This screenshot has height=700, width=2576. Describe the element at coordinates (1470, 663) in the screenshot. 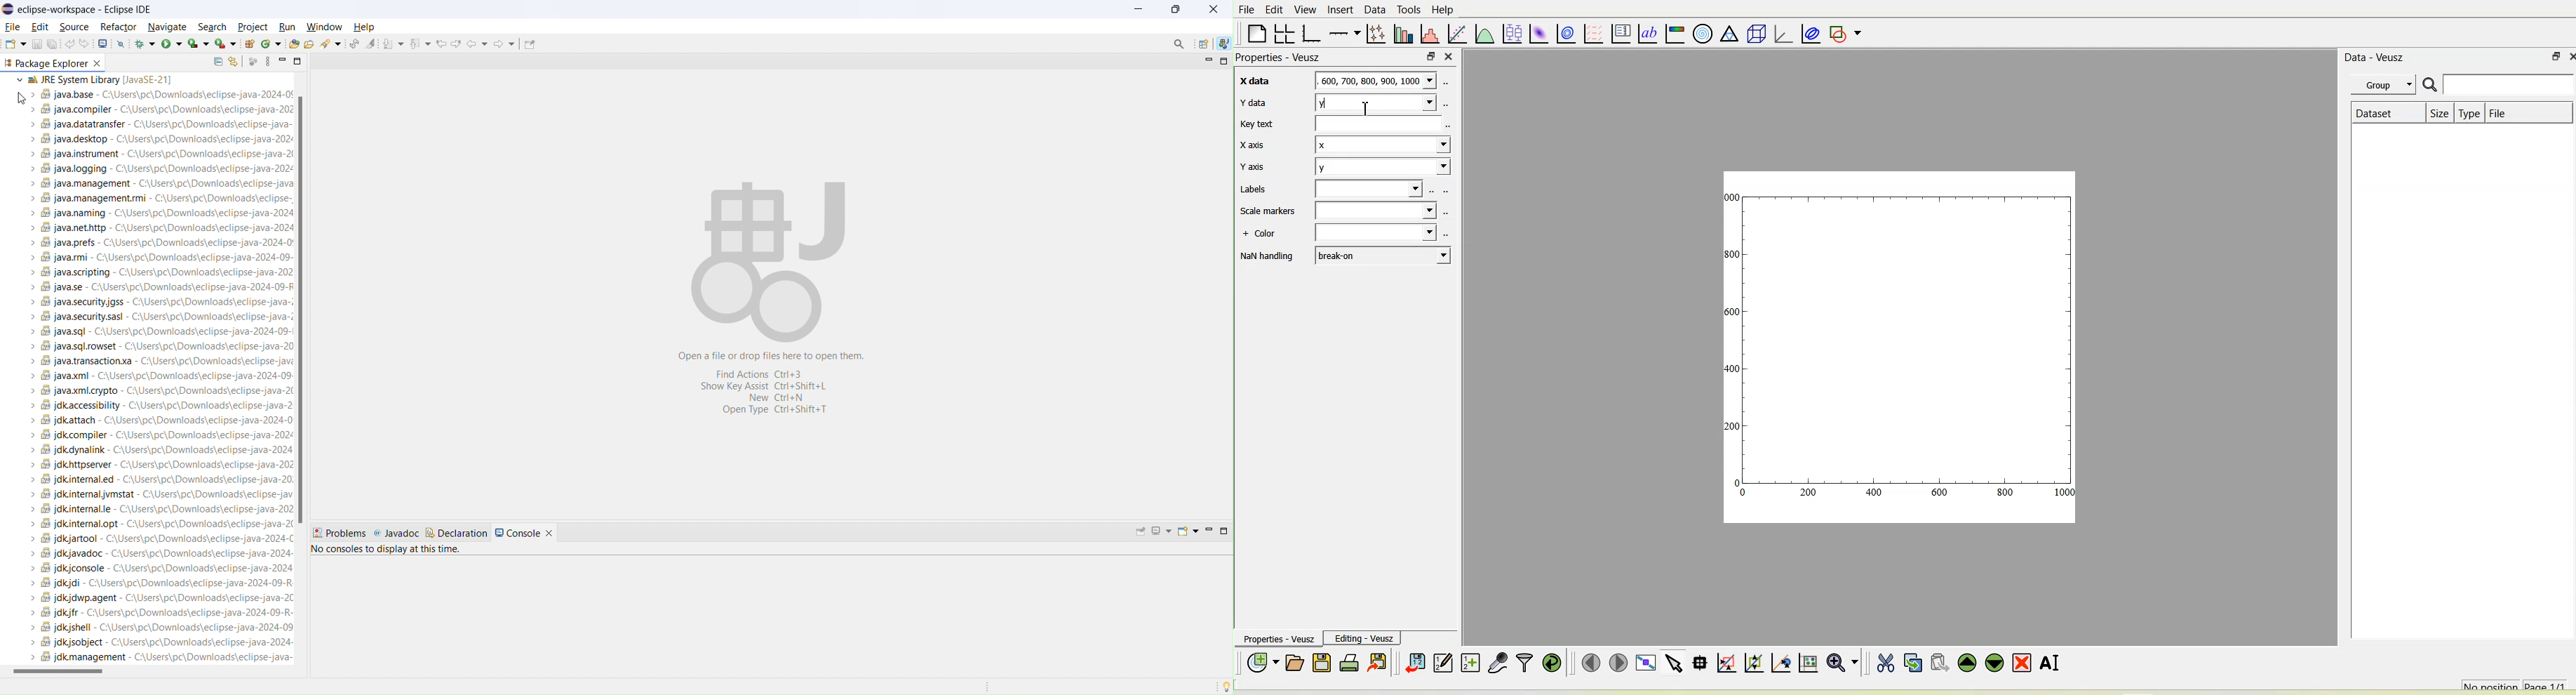

I see `Create new datasets using ranges, parametrically or as functions of existing datasets` at that location.